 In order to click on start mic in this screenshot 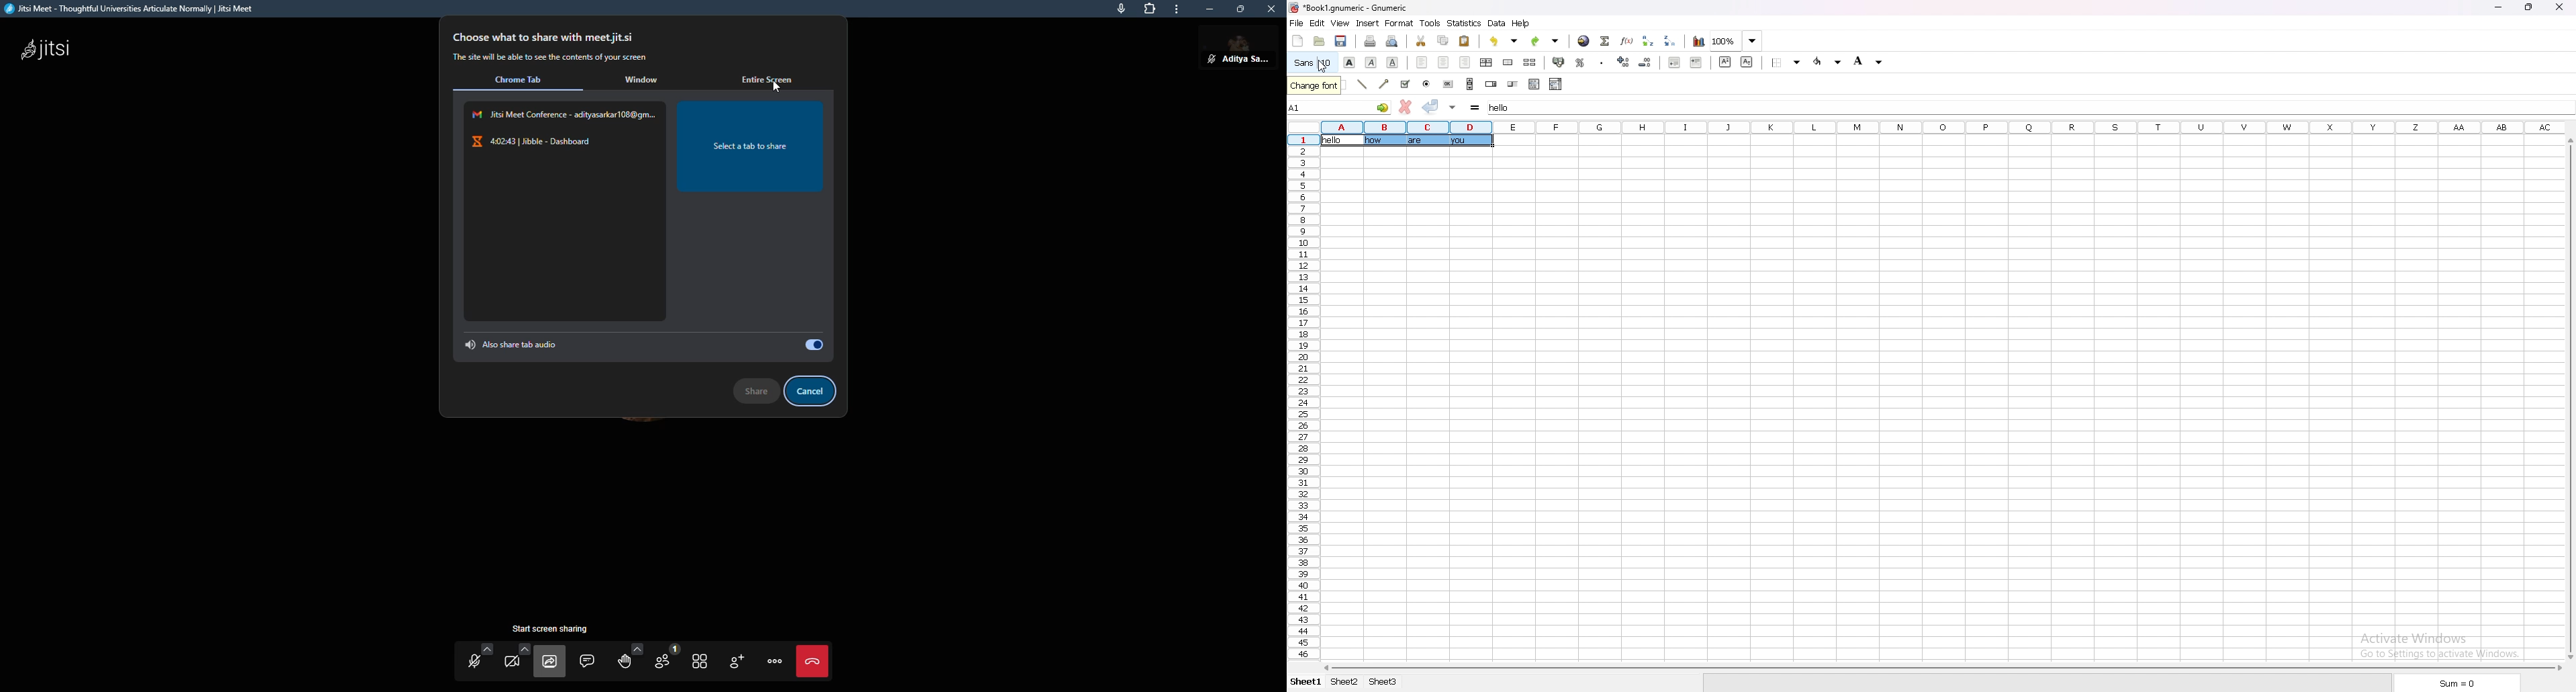, I will do `click(475, 661)`.